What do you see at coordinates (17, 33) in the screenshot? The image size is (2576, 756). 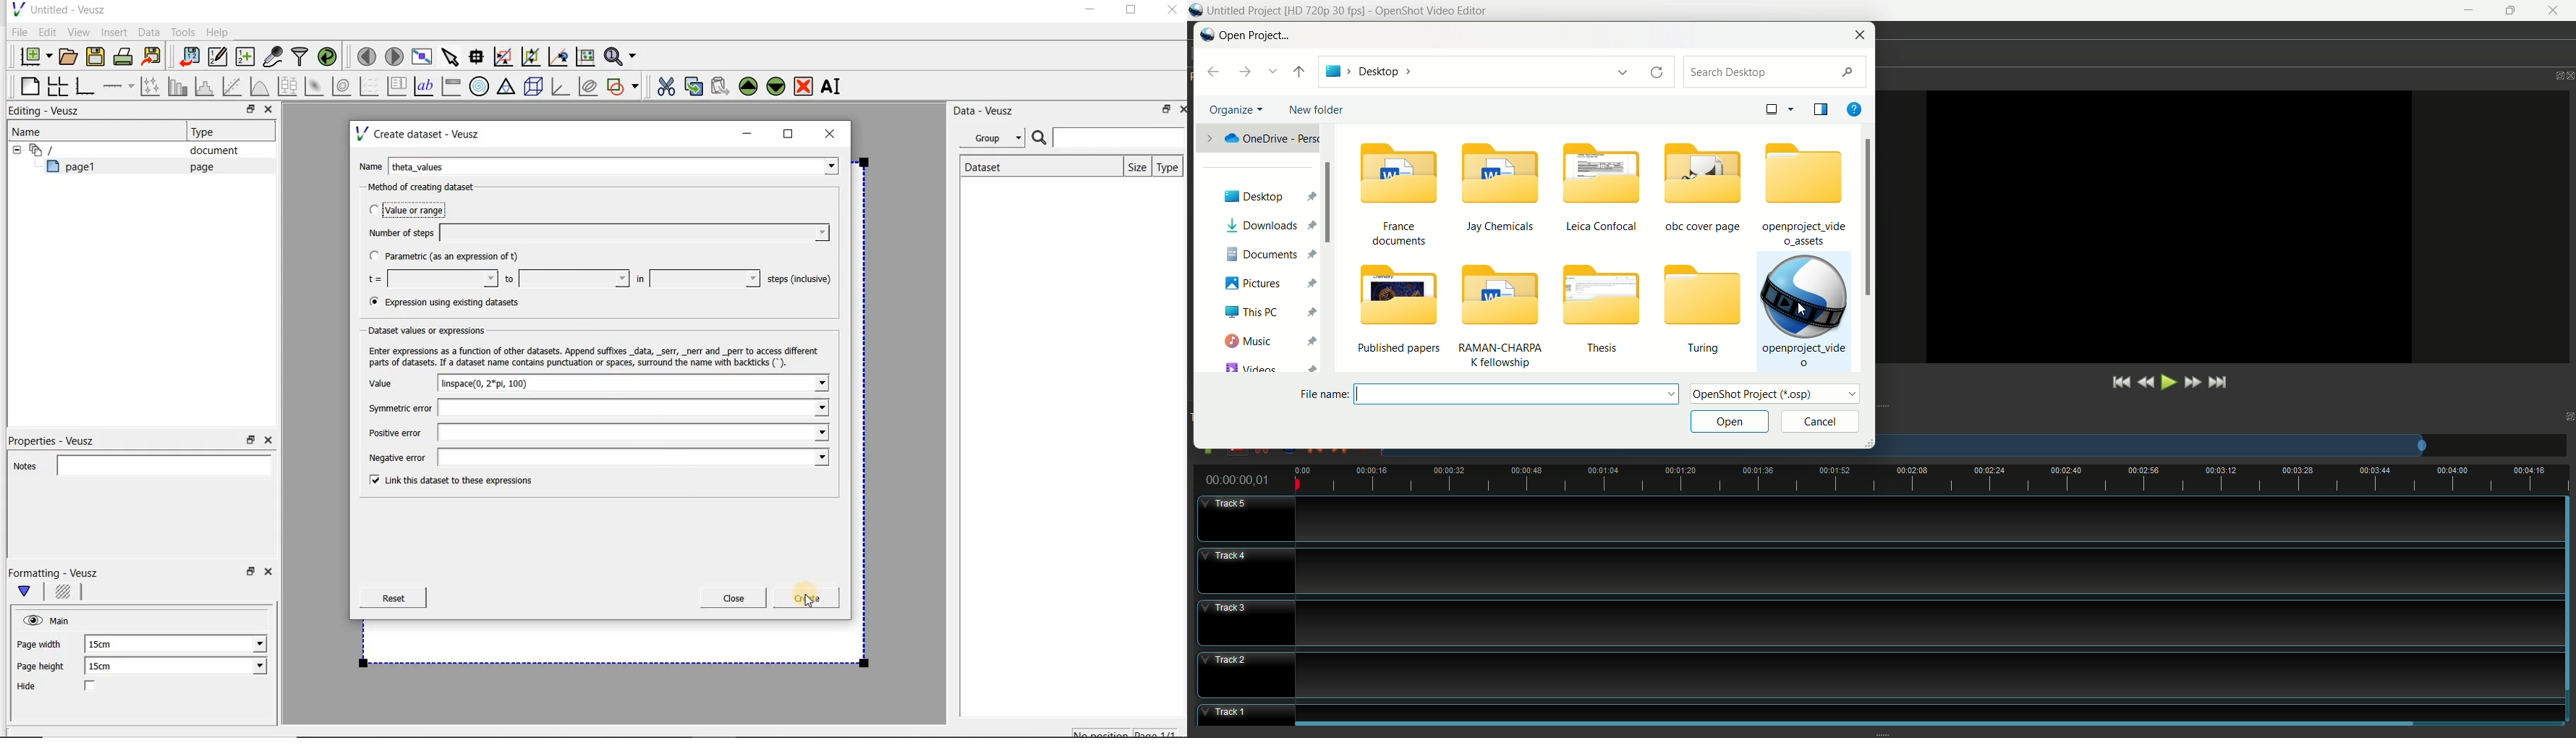 I see `File` at bounding box center [17, 33].